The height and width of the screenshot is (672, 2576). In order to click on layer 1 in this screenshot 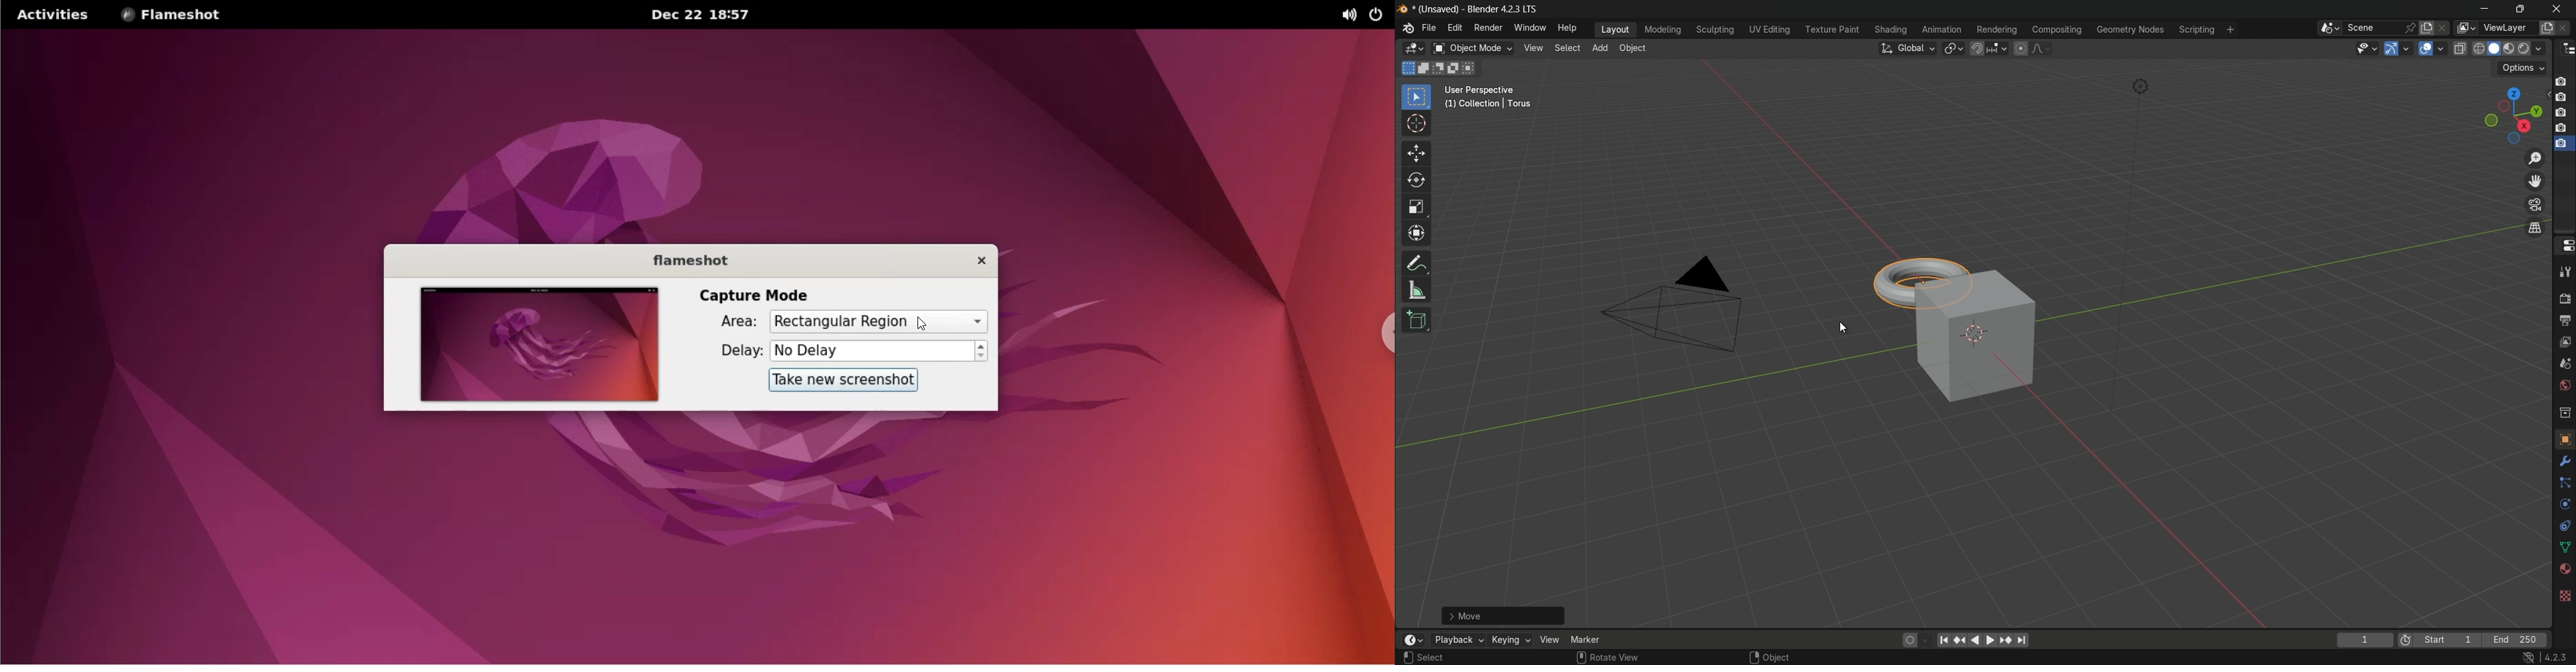, I will do `click(2561, 82)`.